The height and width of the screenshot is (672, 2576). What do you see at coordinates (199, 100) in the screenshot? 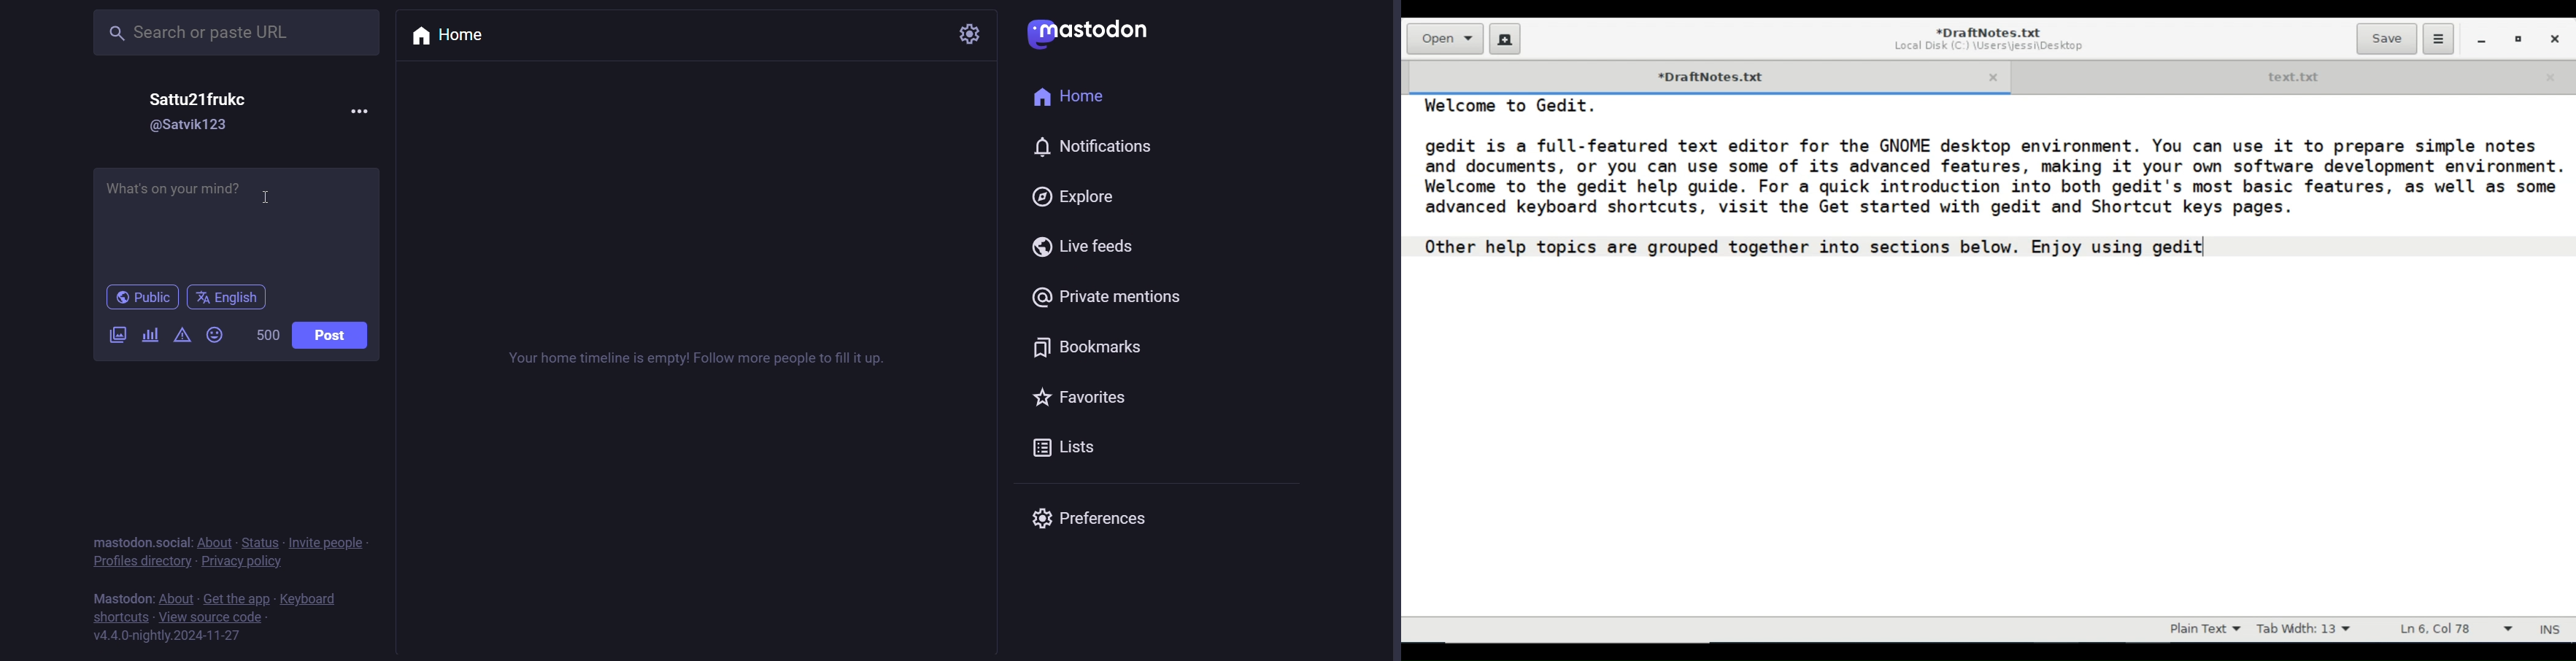
I see `Sattu21frukc` at bounding box center [199, 100].